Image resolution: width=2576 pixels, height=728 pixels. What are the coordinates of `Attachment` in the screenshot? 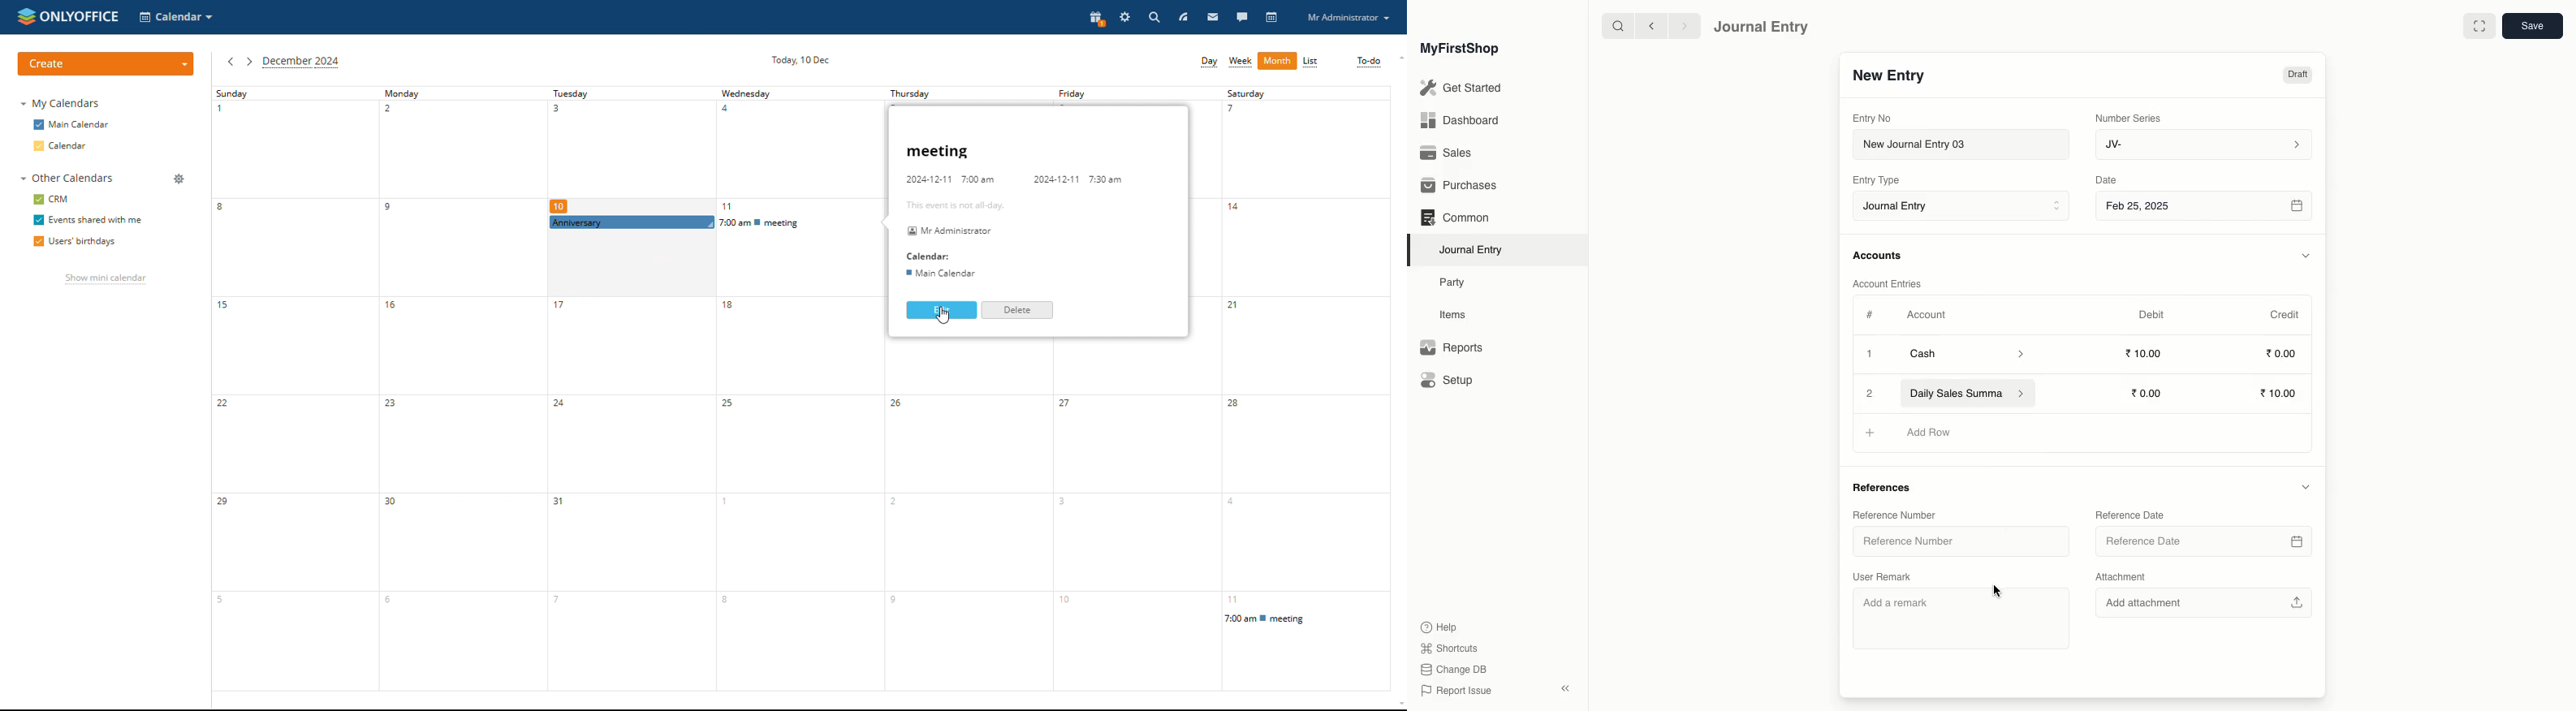 It's located at (2121, 578).